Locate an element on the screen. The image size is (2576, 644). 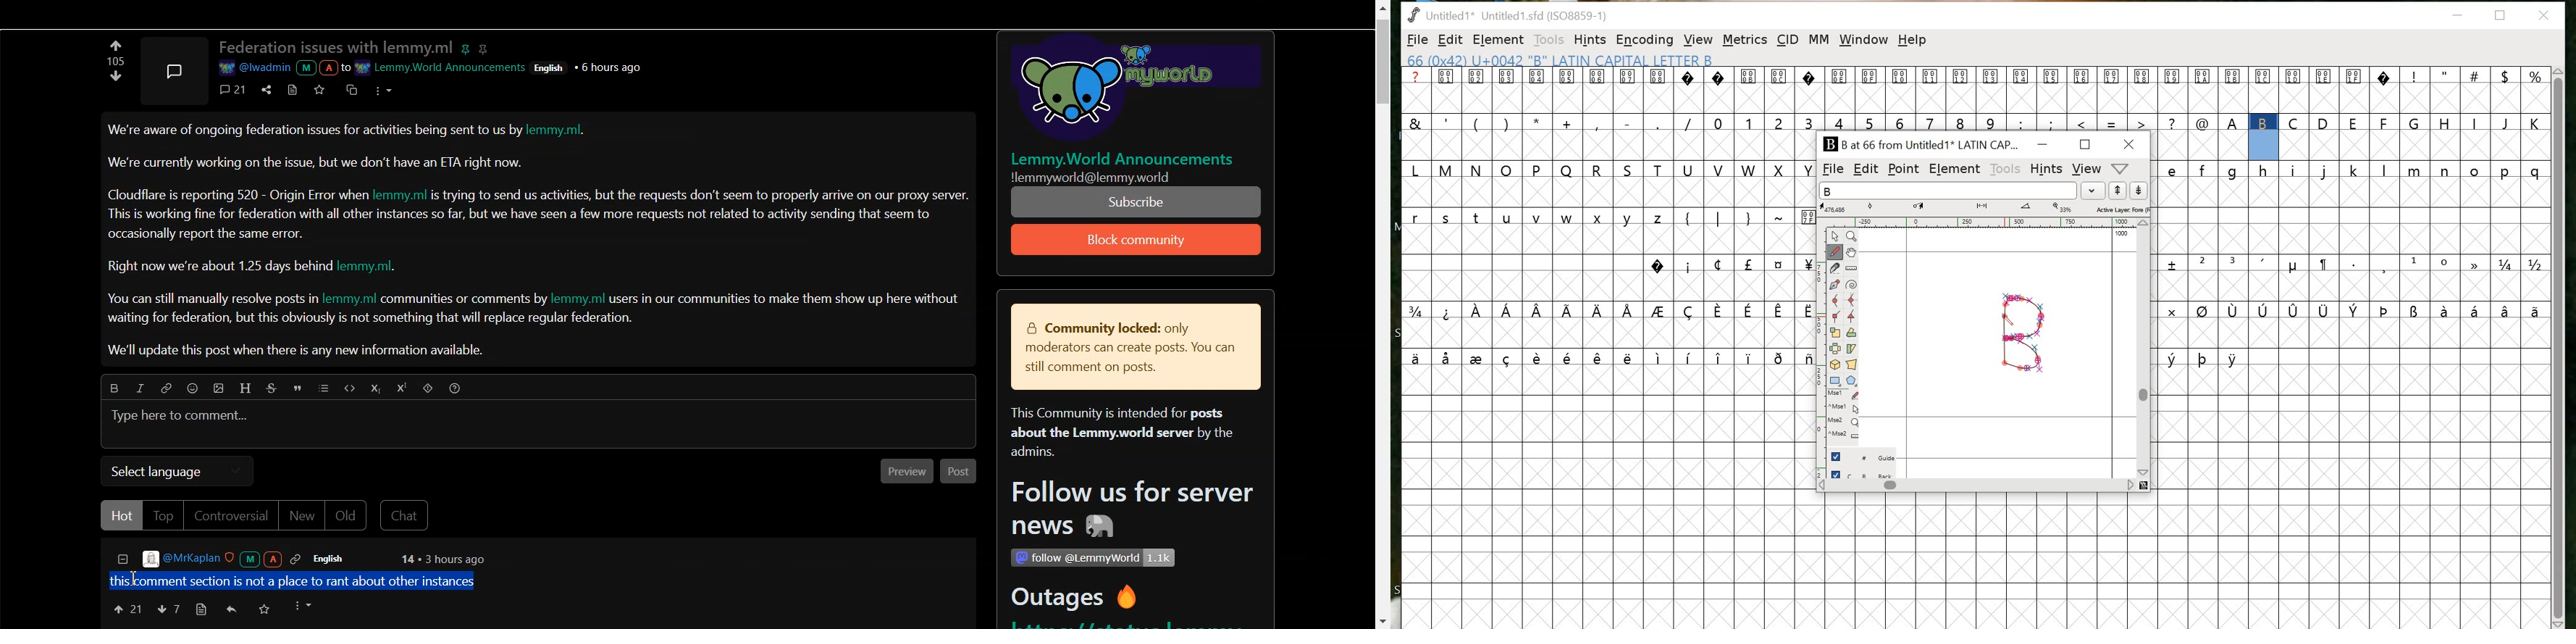
ENCODING is located at coordinates (1645, 40).